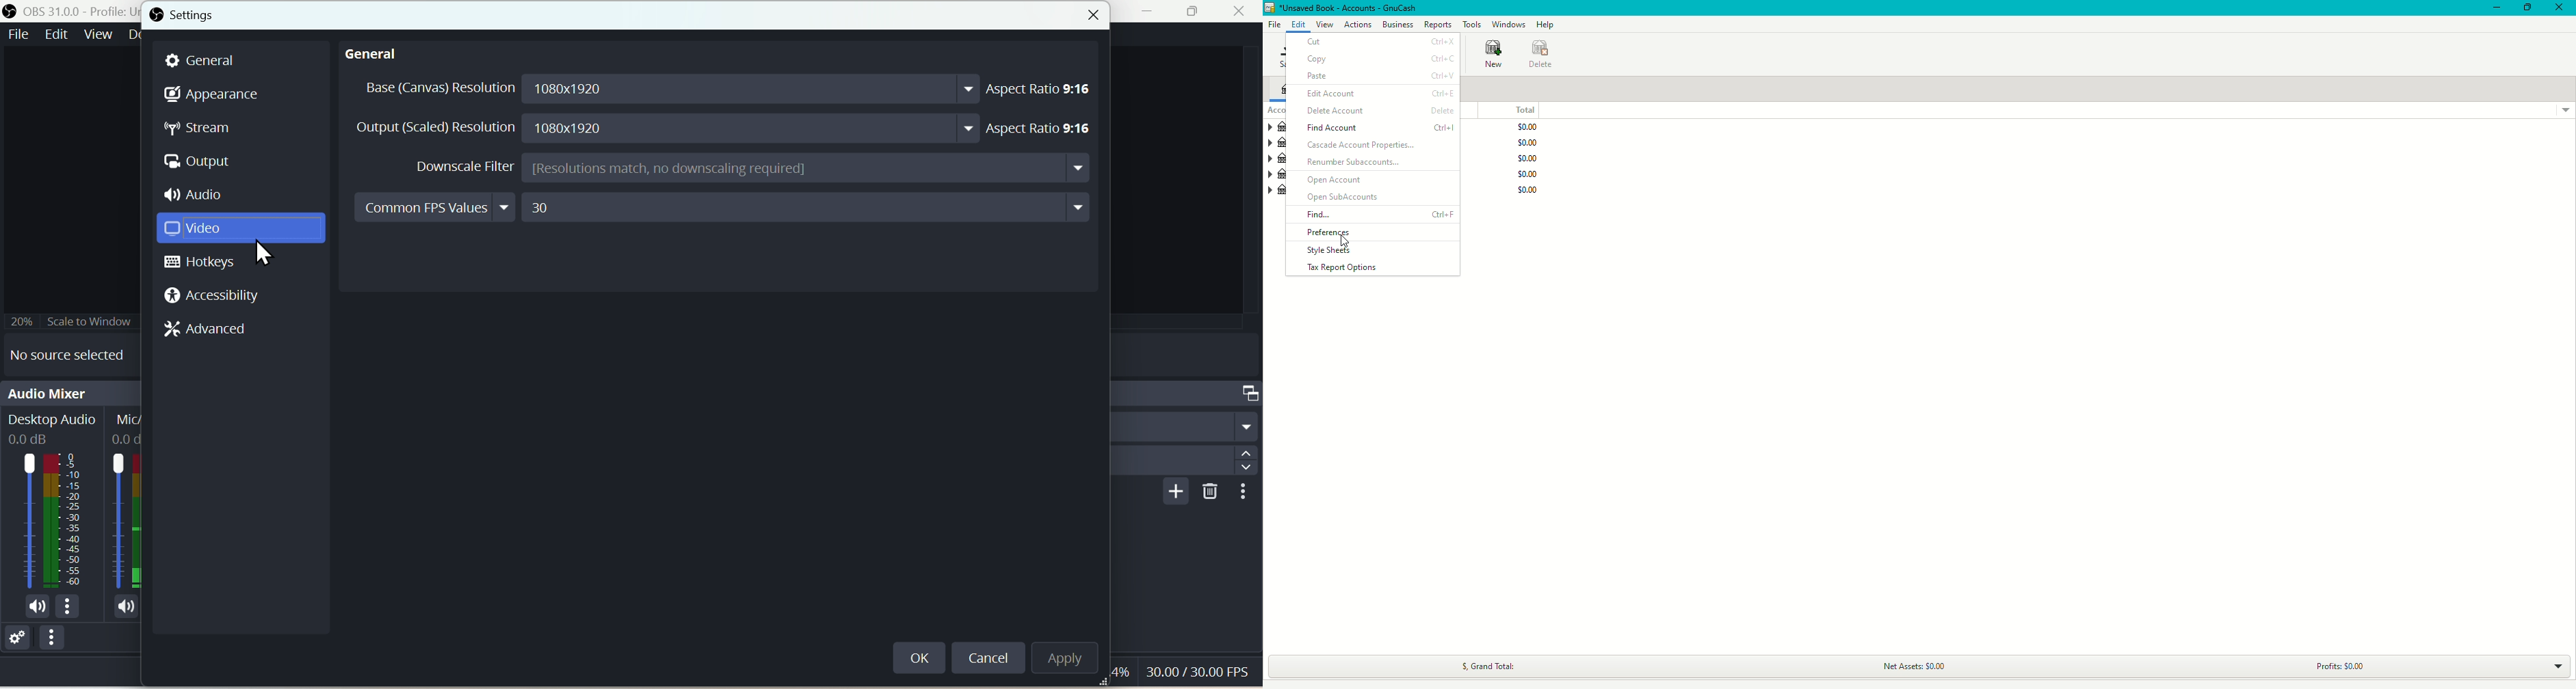 Image resolution: width=2576 pixels, height=700 pixels. What do you see at coordinates (1093, 18) in the screenshot?
I see `Close` at bounding box center [1093, 18].